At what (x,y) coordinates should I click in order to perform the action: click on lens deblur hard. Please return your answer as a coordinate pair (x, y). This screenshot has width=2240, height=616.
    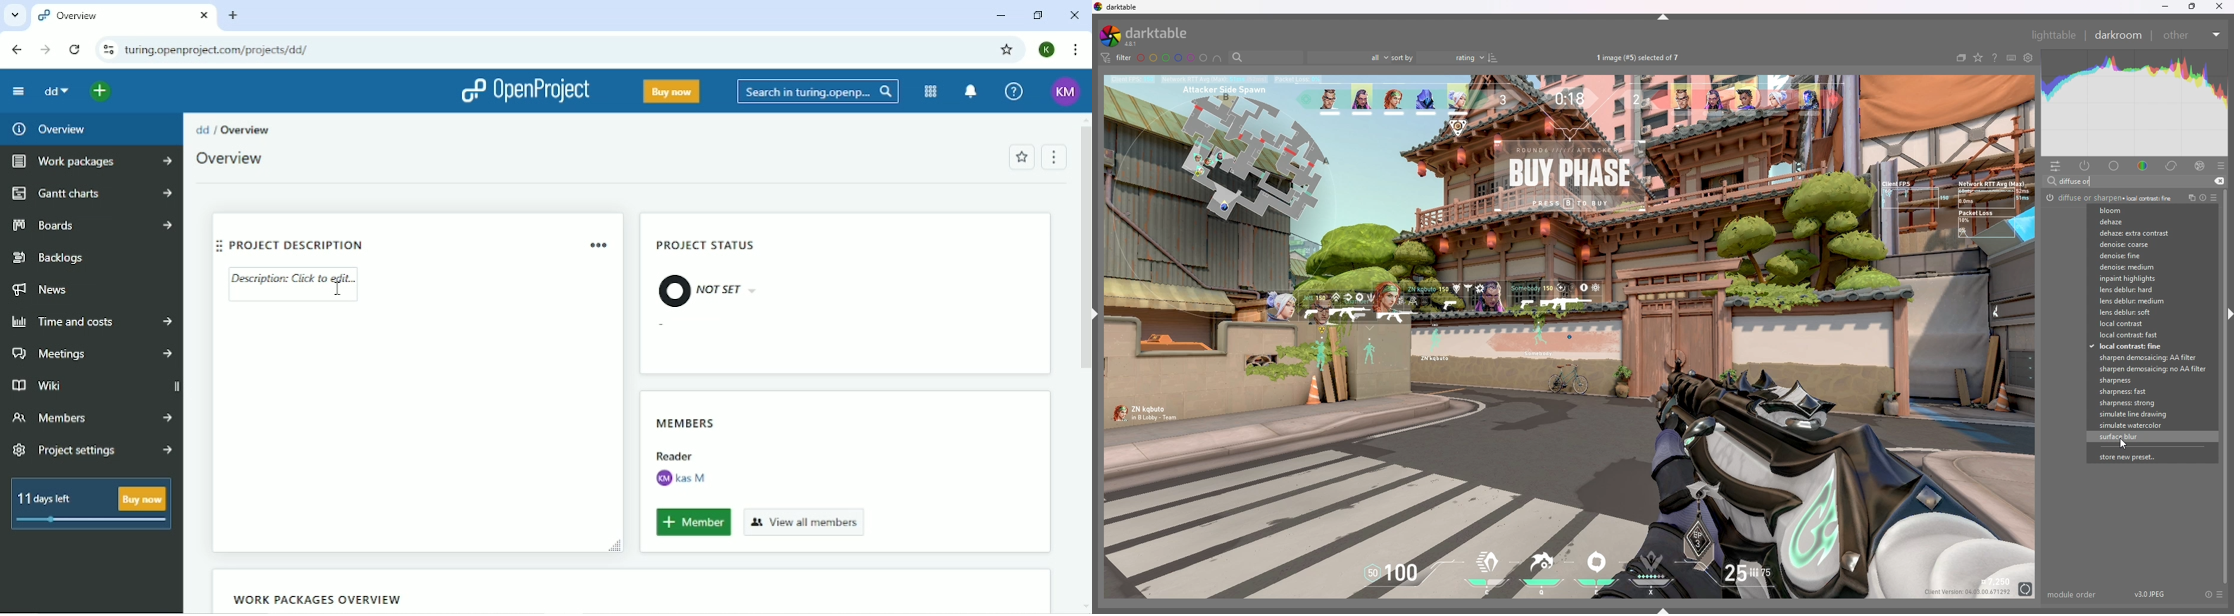
    Looking at the image, I should click on (2144, 290).